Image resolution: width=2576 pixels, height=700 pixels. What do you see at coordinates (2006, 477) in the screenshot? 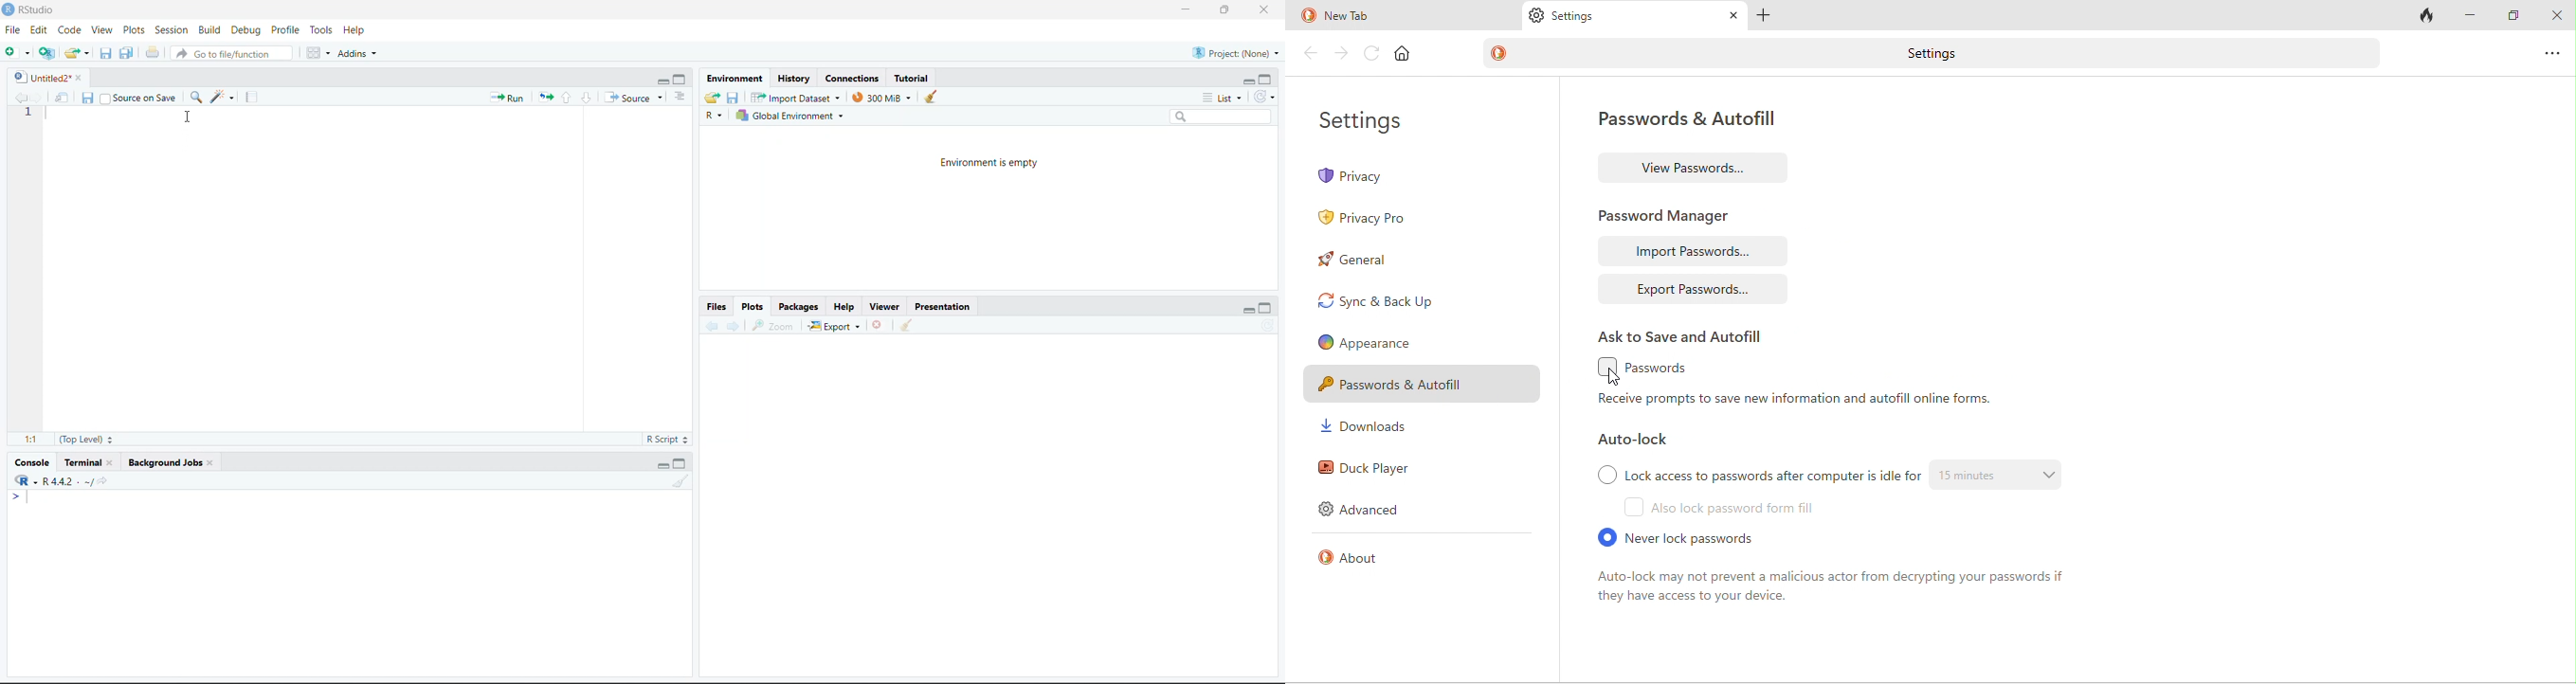
I see `15 minutes` at bounding box center [2006, 477].